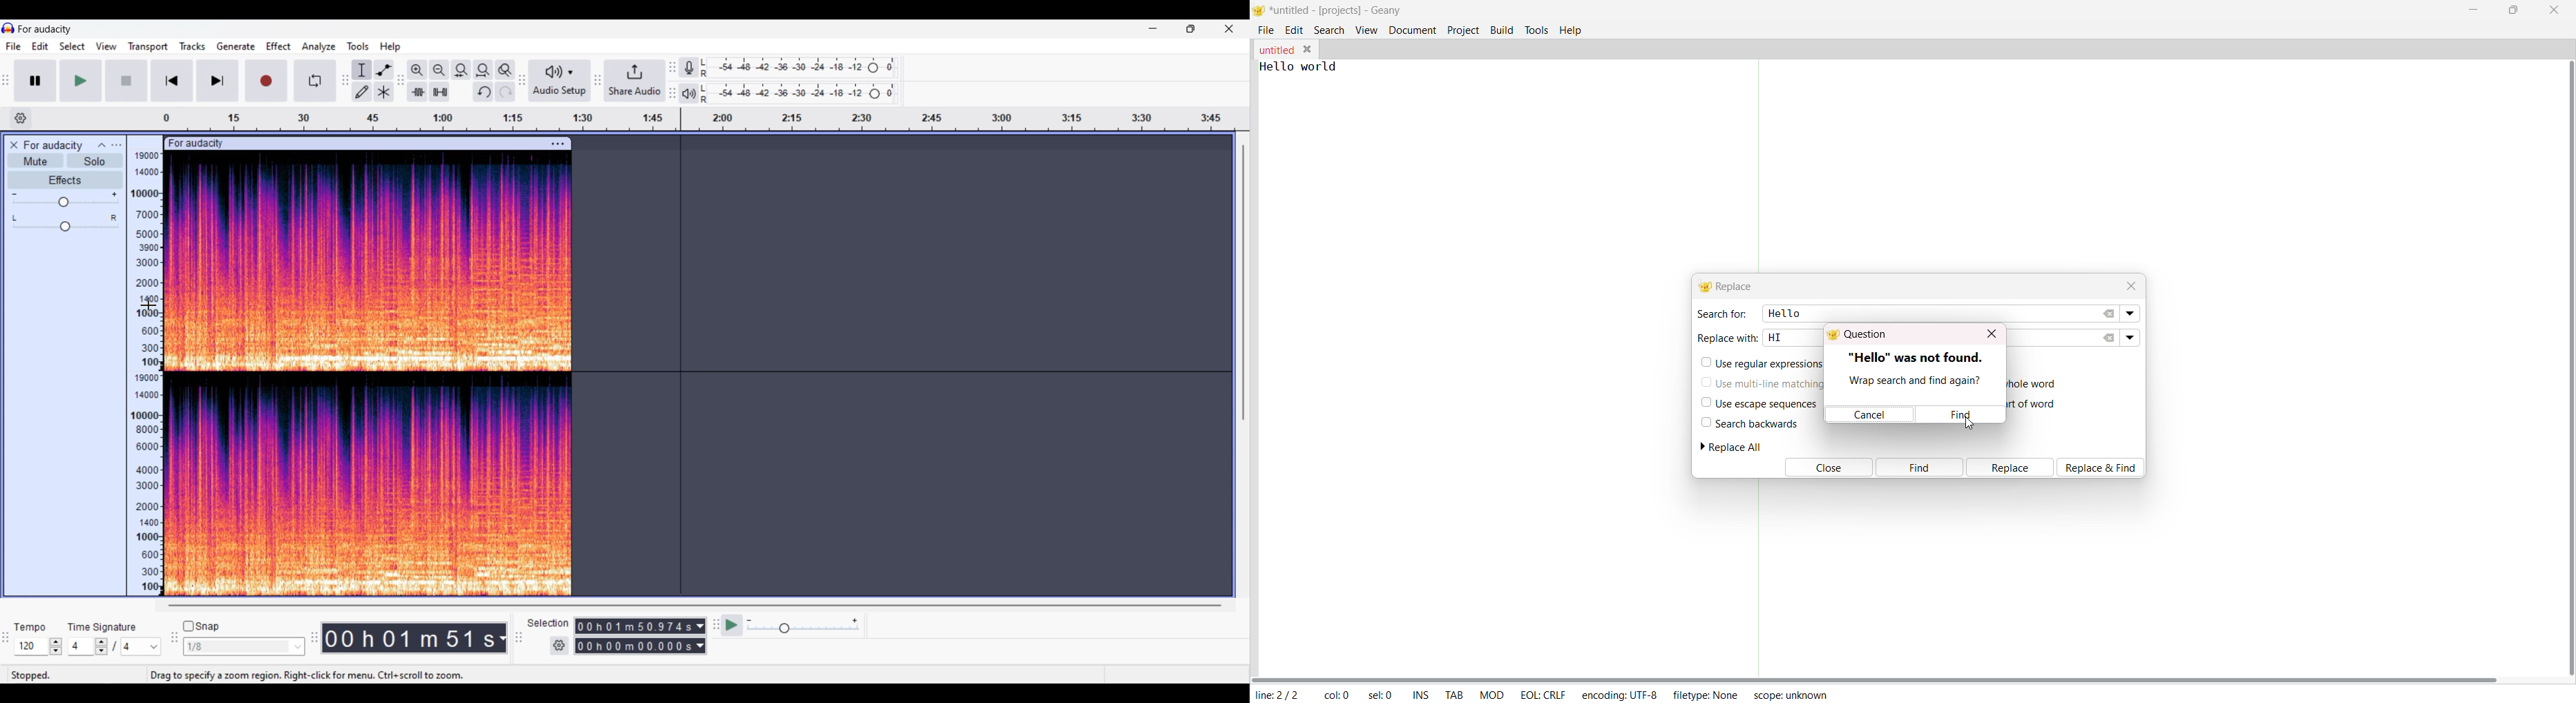 The height and width of the screenshot is (728, 2576). I want to click on Track settings, so click(555, 144).